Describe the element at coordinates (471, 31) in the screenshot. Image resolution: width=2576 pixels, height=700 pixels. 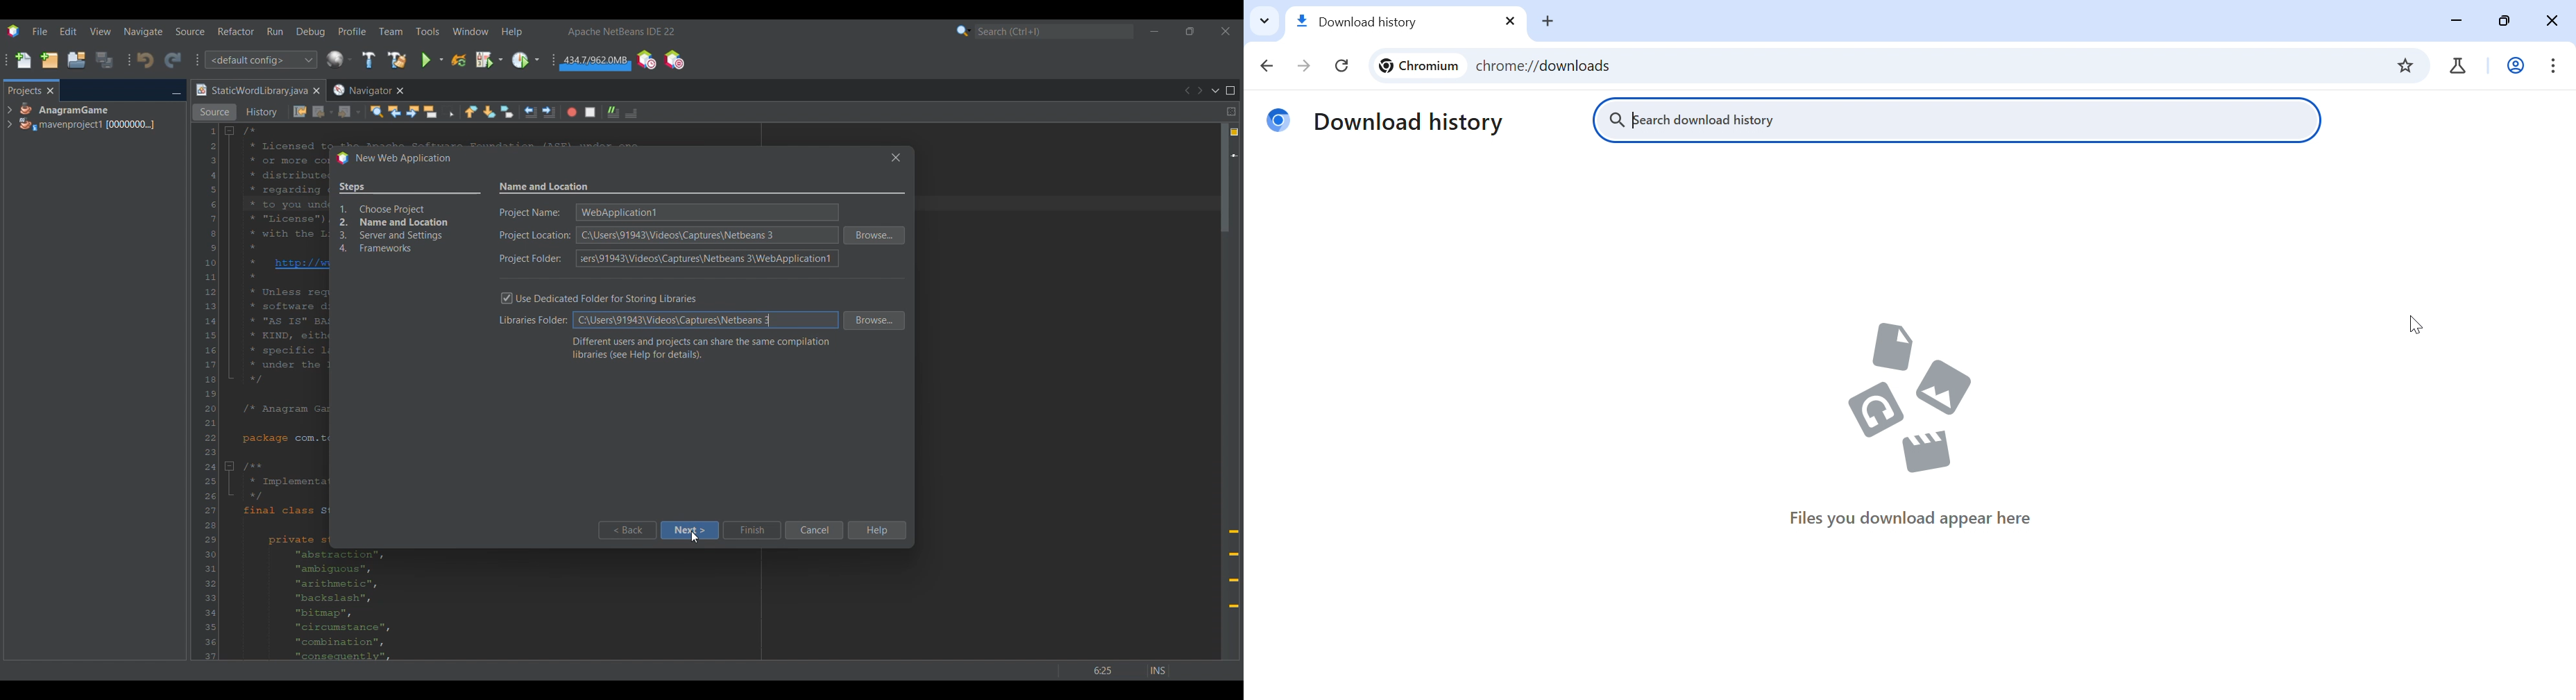
I see `Window menu` at that location.